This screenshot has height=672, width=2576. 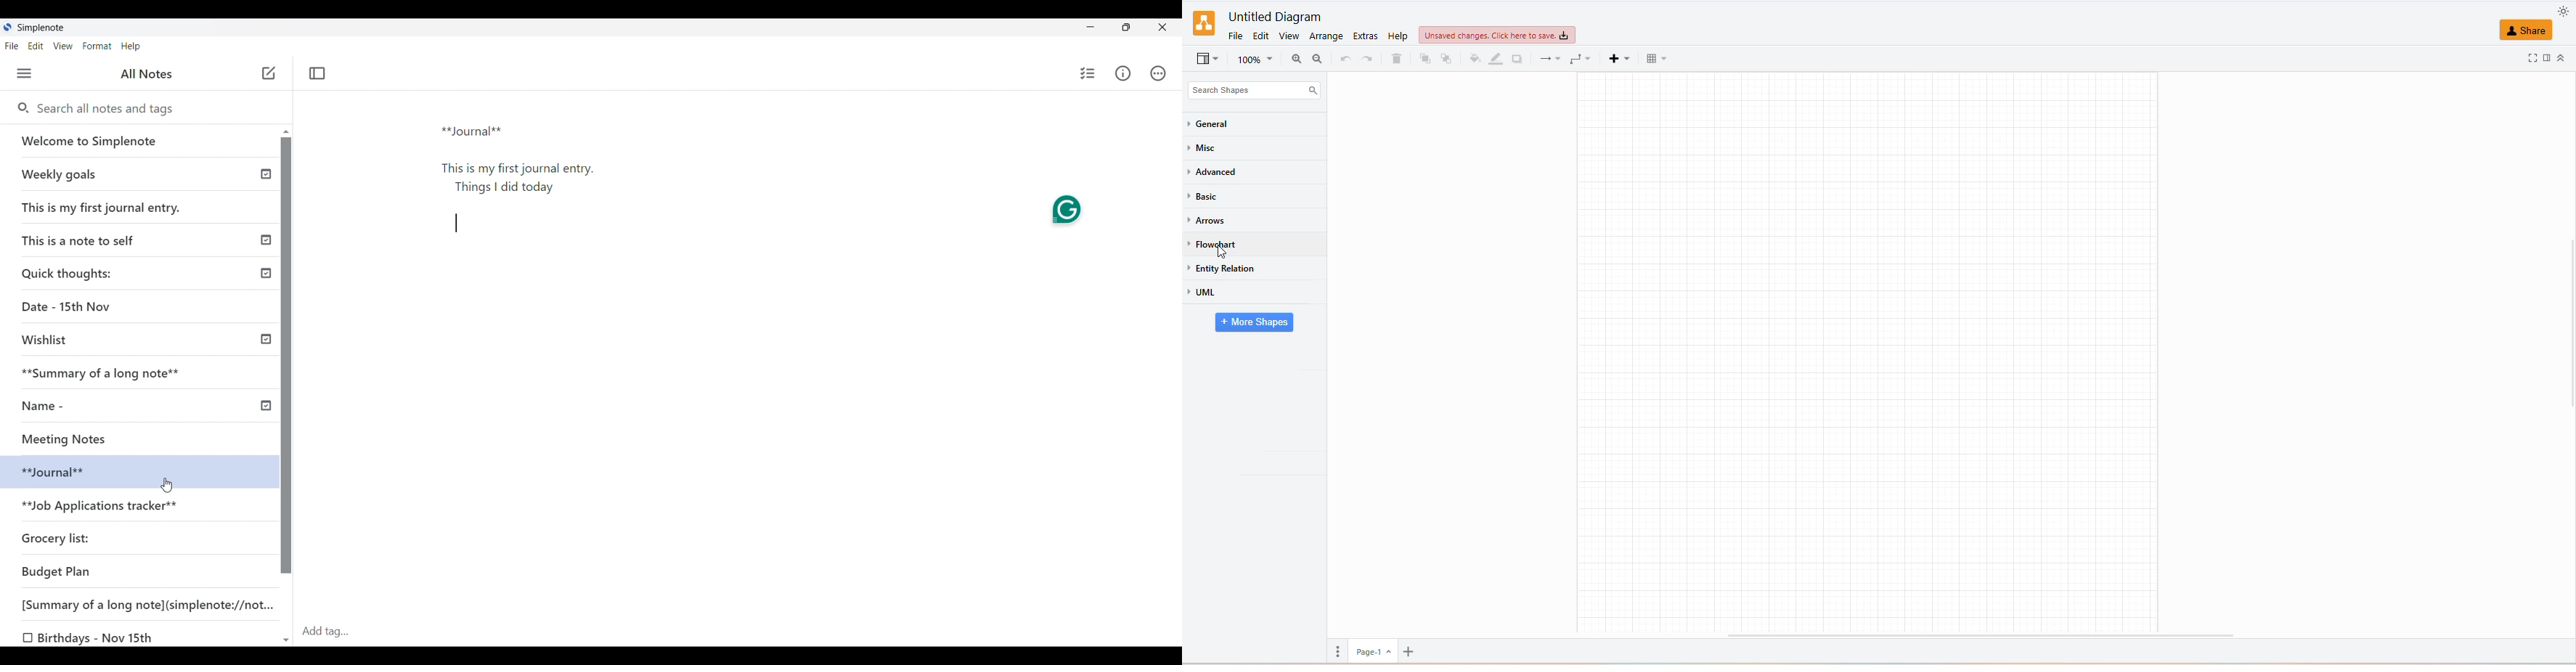 What do you see at coordinates (1234, 34) in the screenshot?
I see `FILE` at bounding box center [1234, 34].